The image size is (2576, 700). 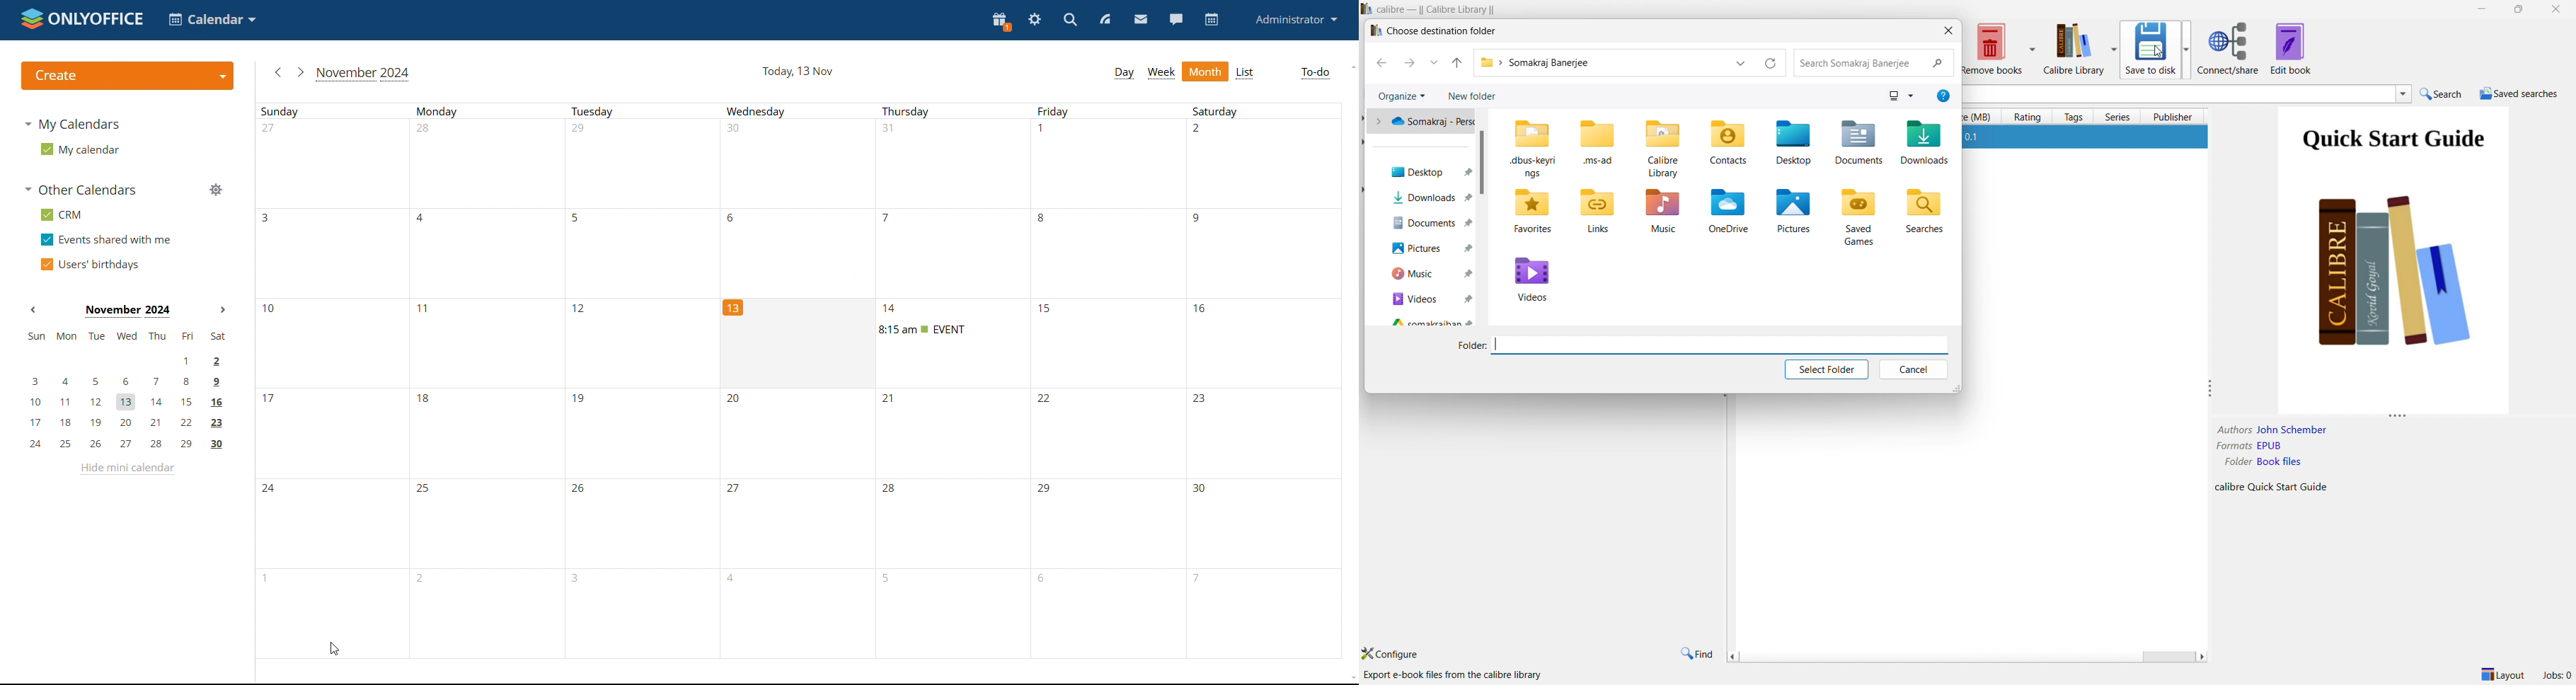 What do you see at coordinates (1795, 214) in the screenshot?
I see `Pictures` at bounding box center [1795, 214].